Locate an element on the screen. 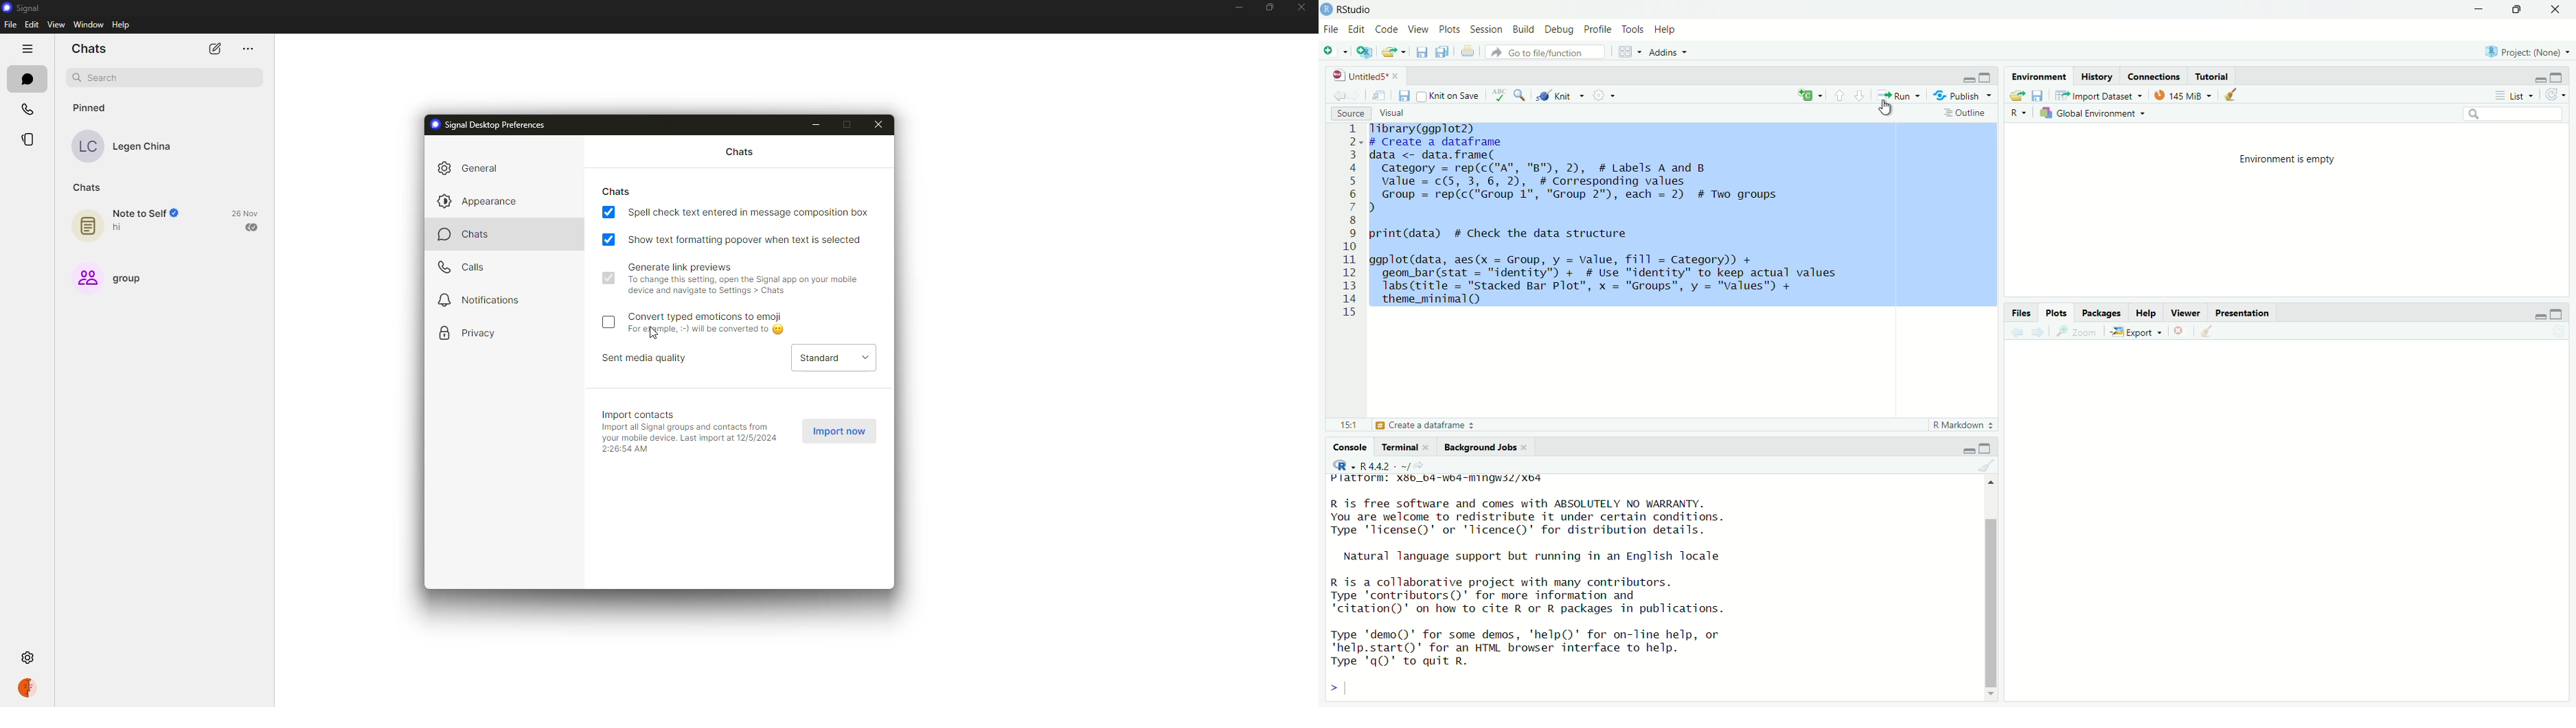 The width and height of the screenshot is (2576, 728). Source is located at coordinates (1349, 112).